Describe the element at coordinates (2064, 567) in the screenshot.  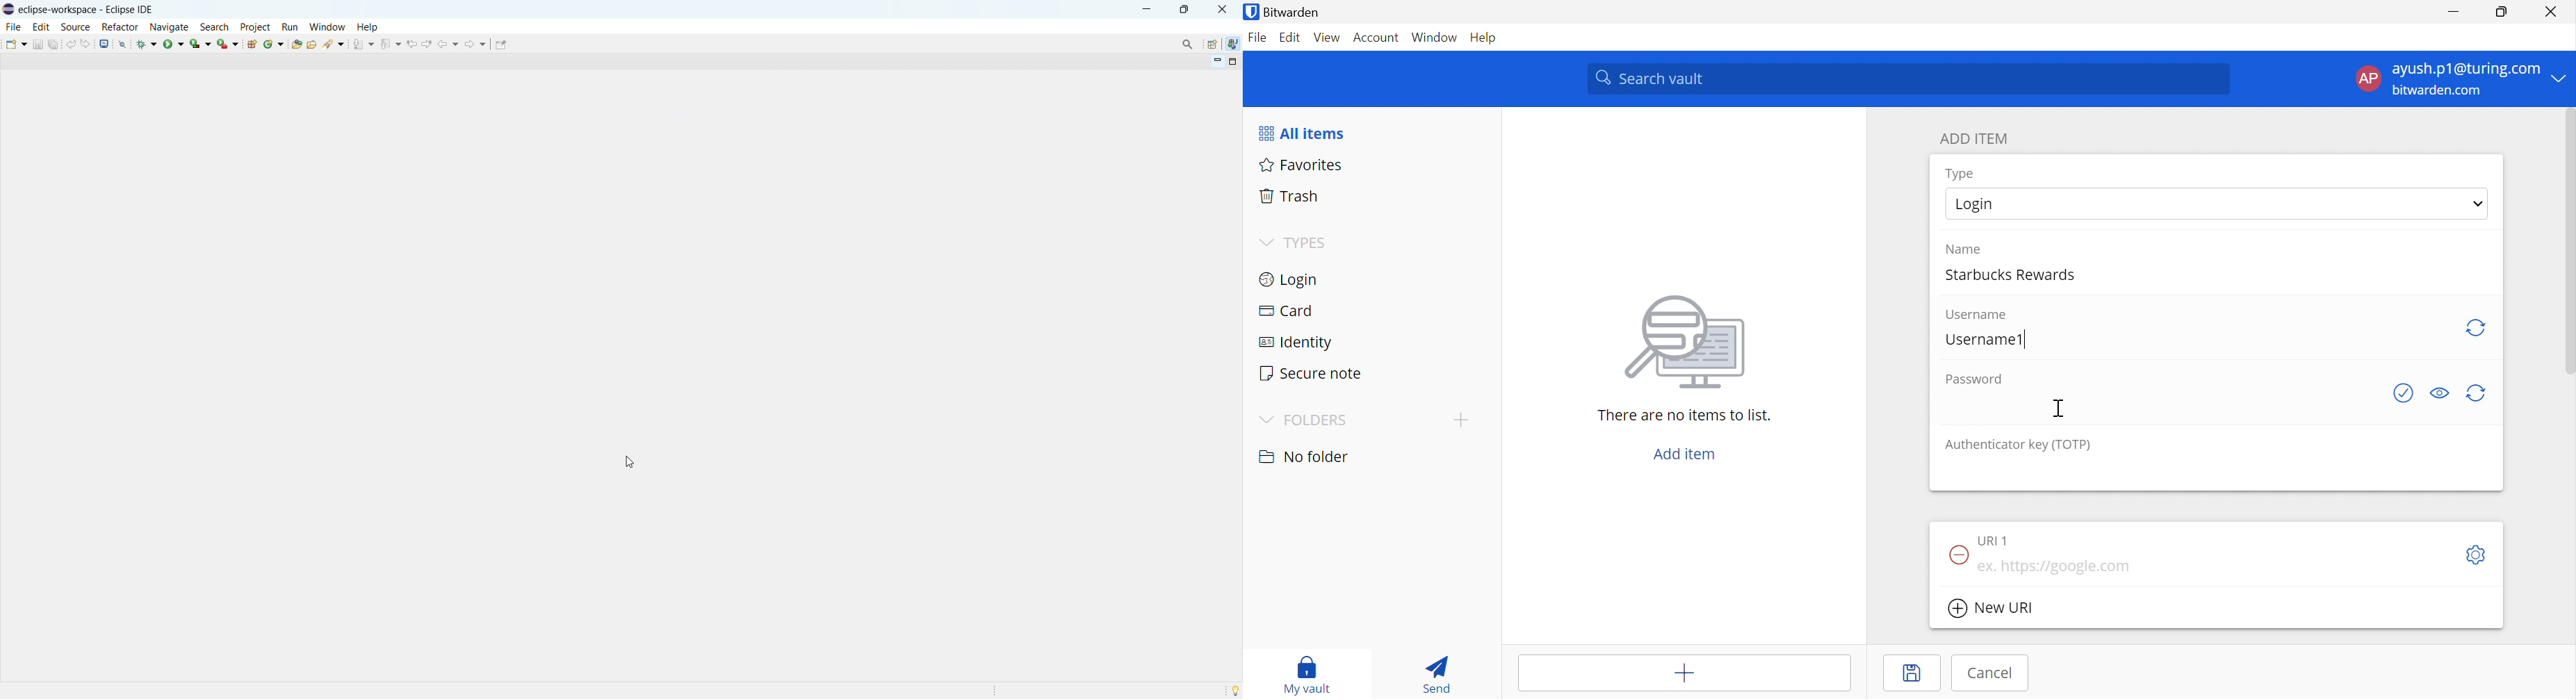
I see `ex. https://google.com` at that location.